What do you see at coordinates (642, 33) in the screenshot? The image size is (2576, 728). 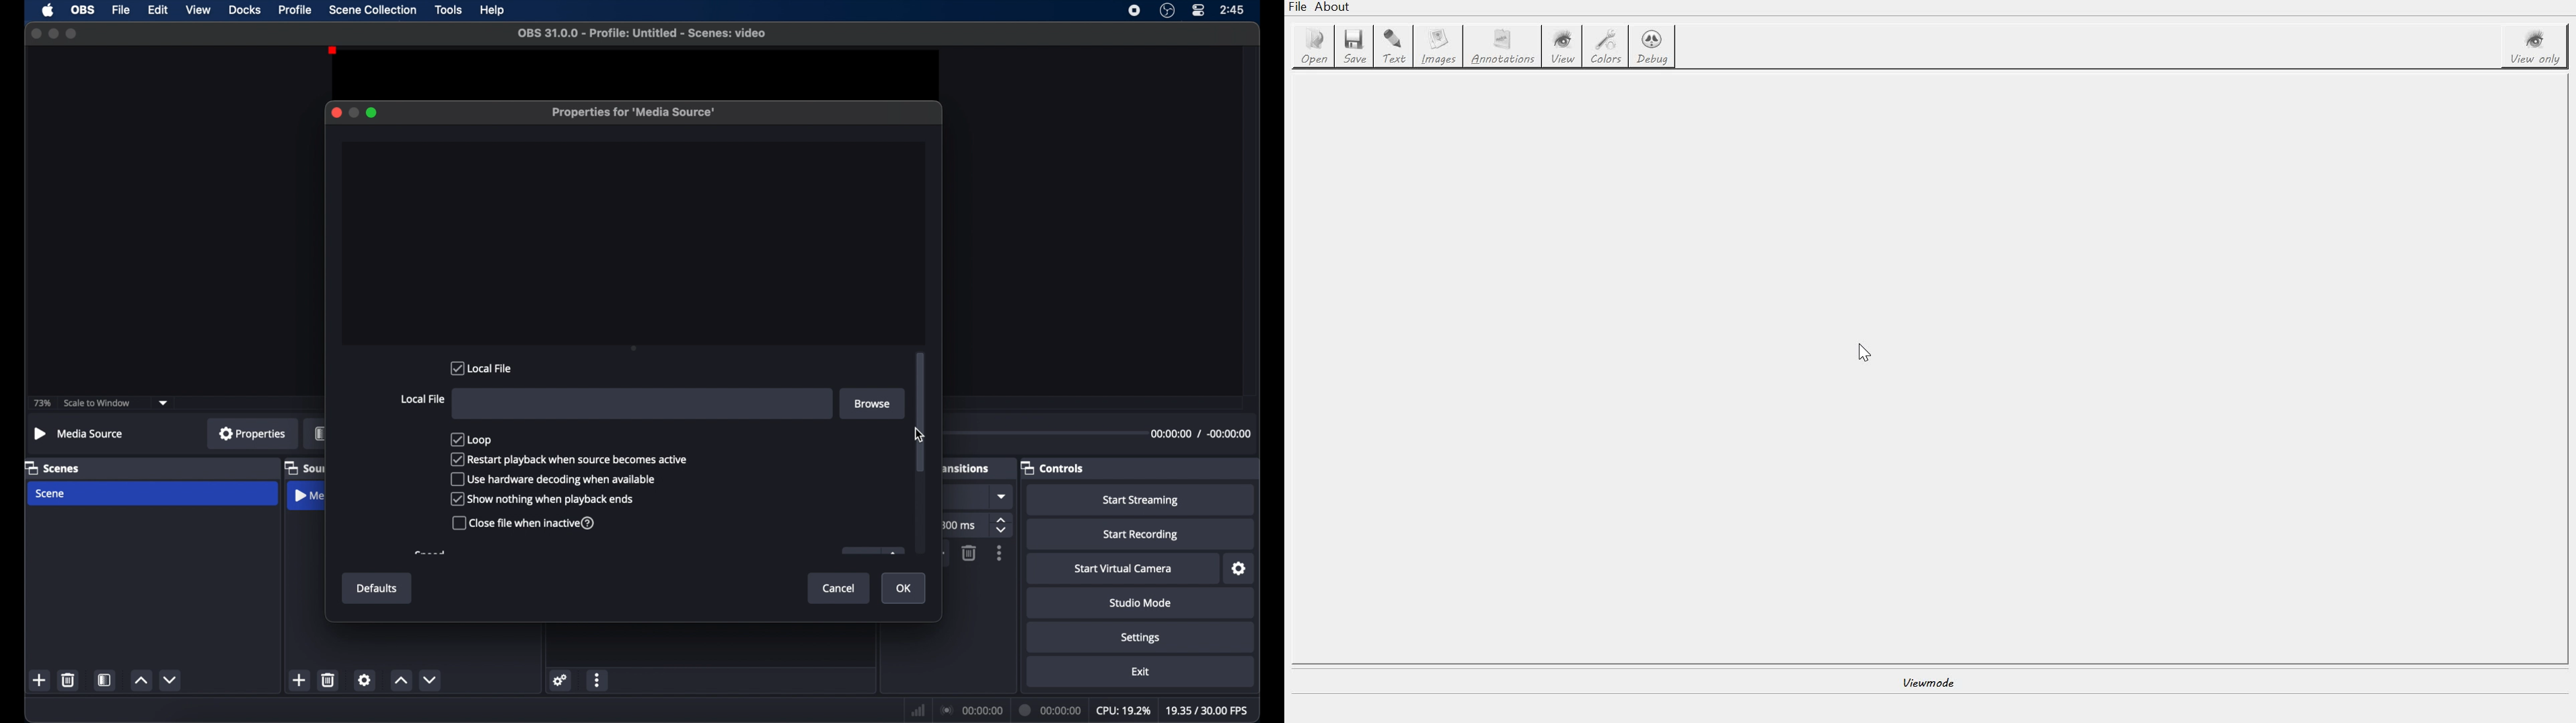 I see `file name` at bounding box center [642, 33].